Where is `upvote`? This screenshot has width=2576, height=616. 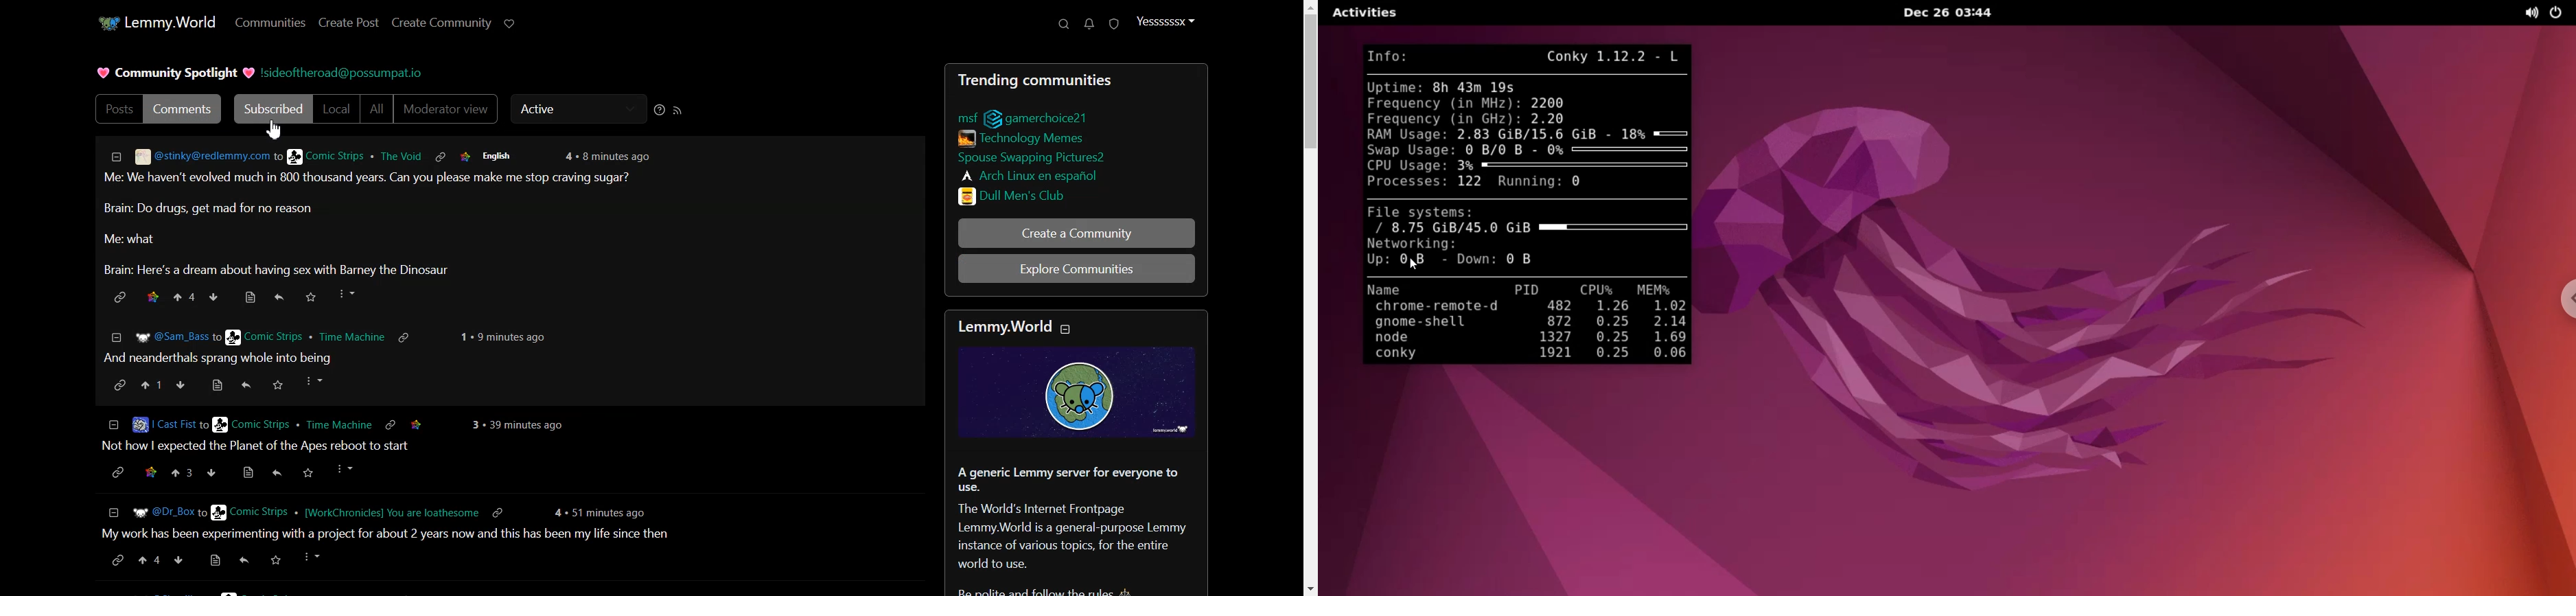
upvote is located at coordinates (149, 385).